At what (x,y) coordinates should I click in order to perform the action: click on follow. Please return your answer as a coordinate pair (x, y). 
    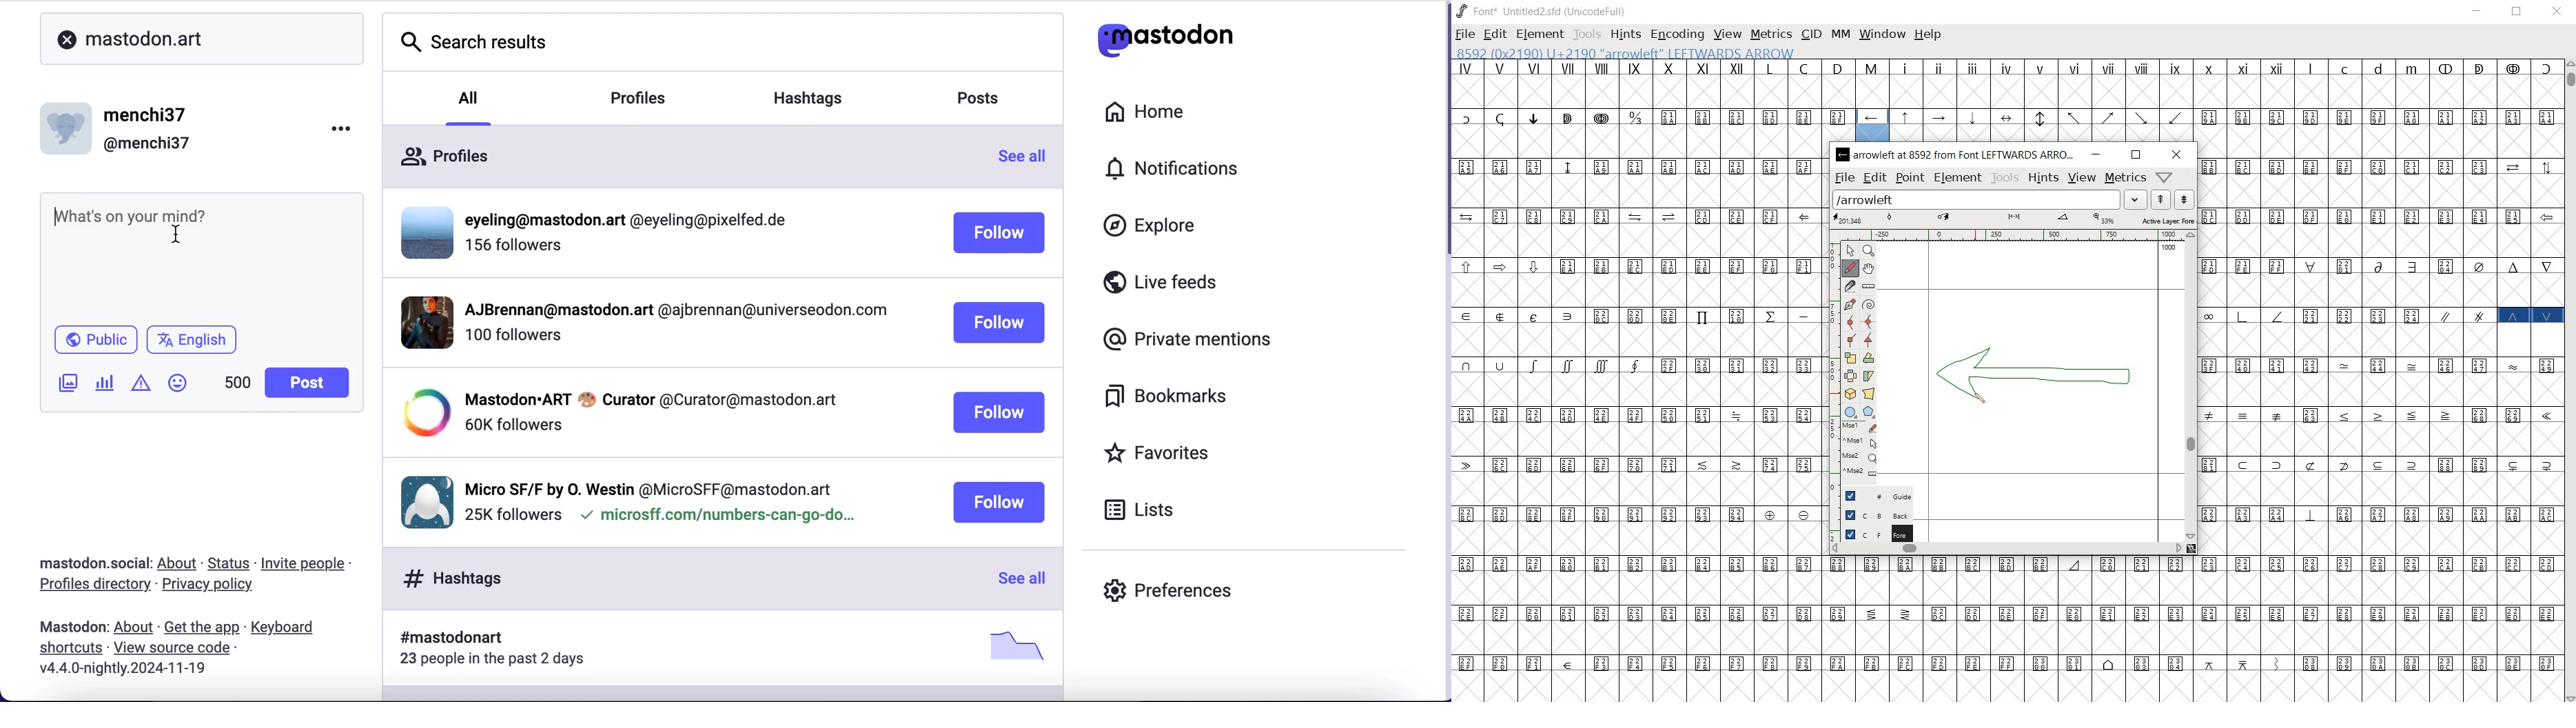
    Looking at the image, I should click on (1002, 412).